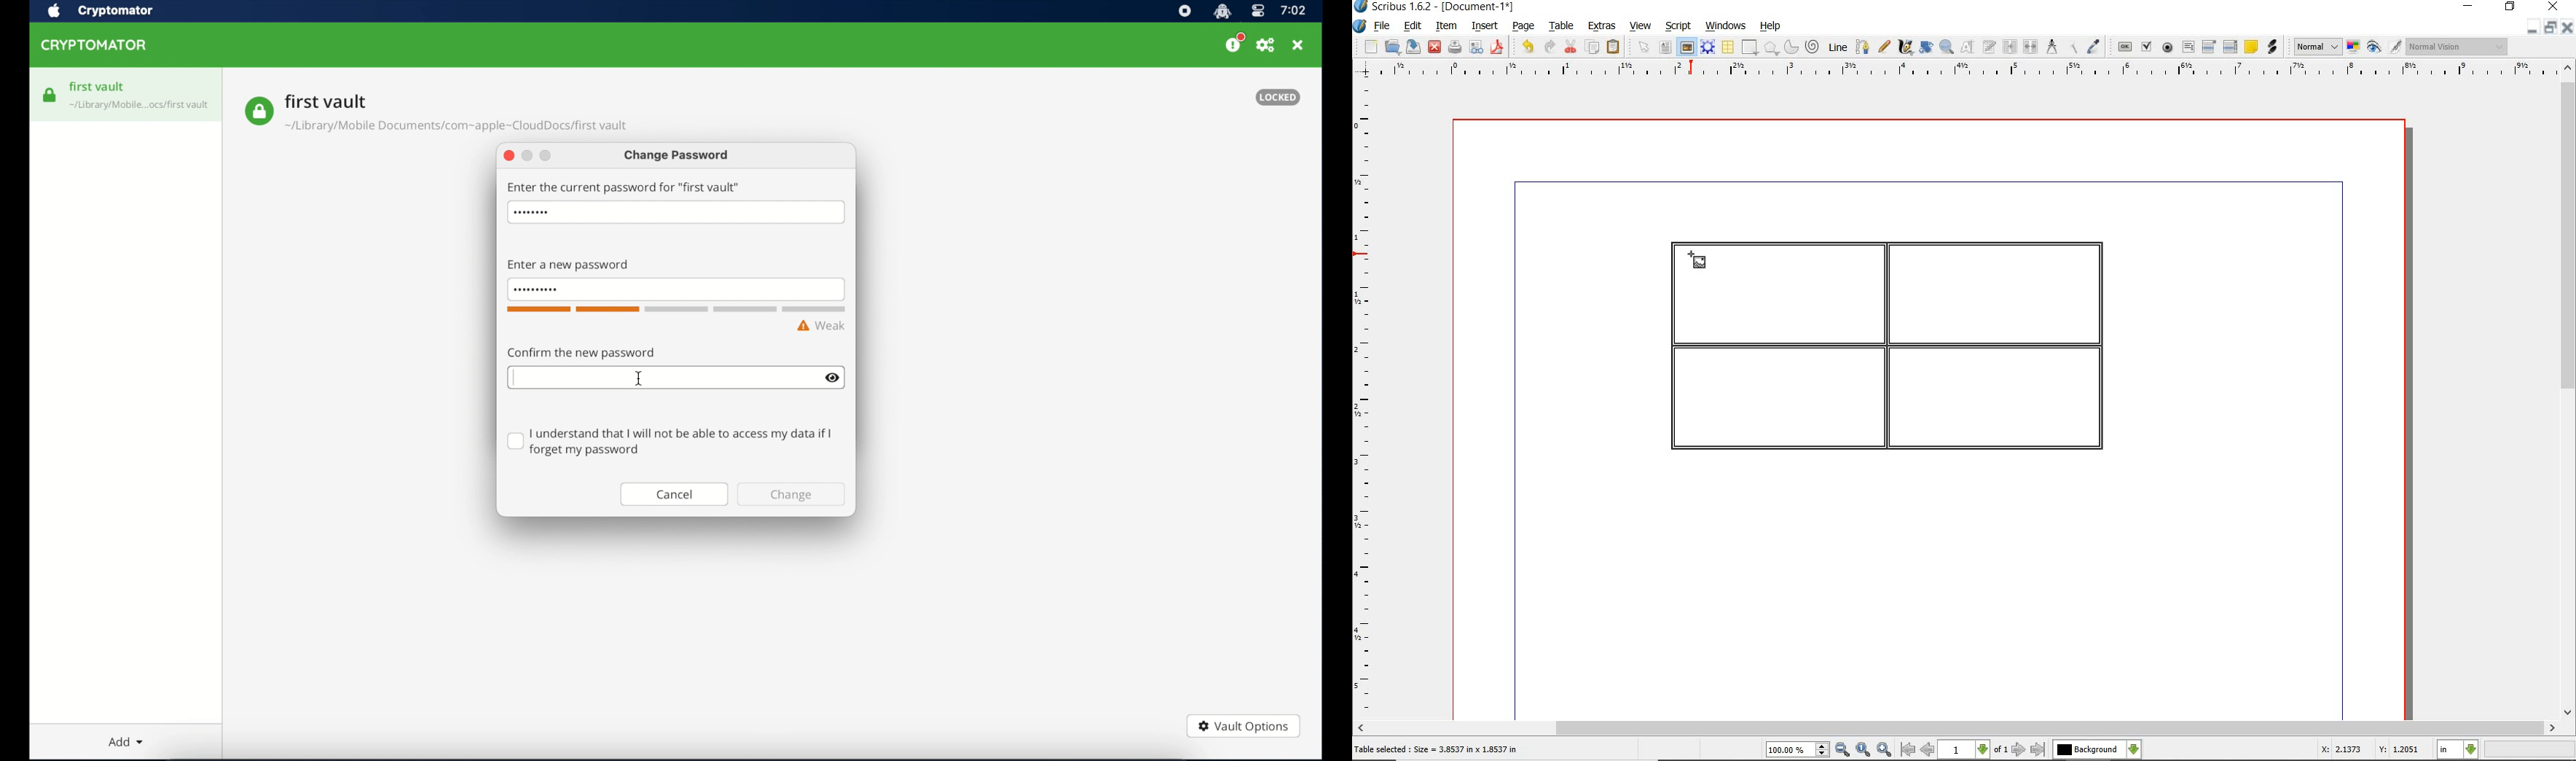  What do you see at coordinates (1298, 45) in the screenshot?
I see `close` at bounding box center [1298, 45].